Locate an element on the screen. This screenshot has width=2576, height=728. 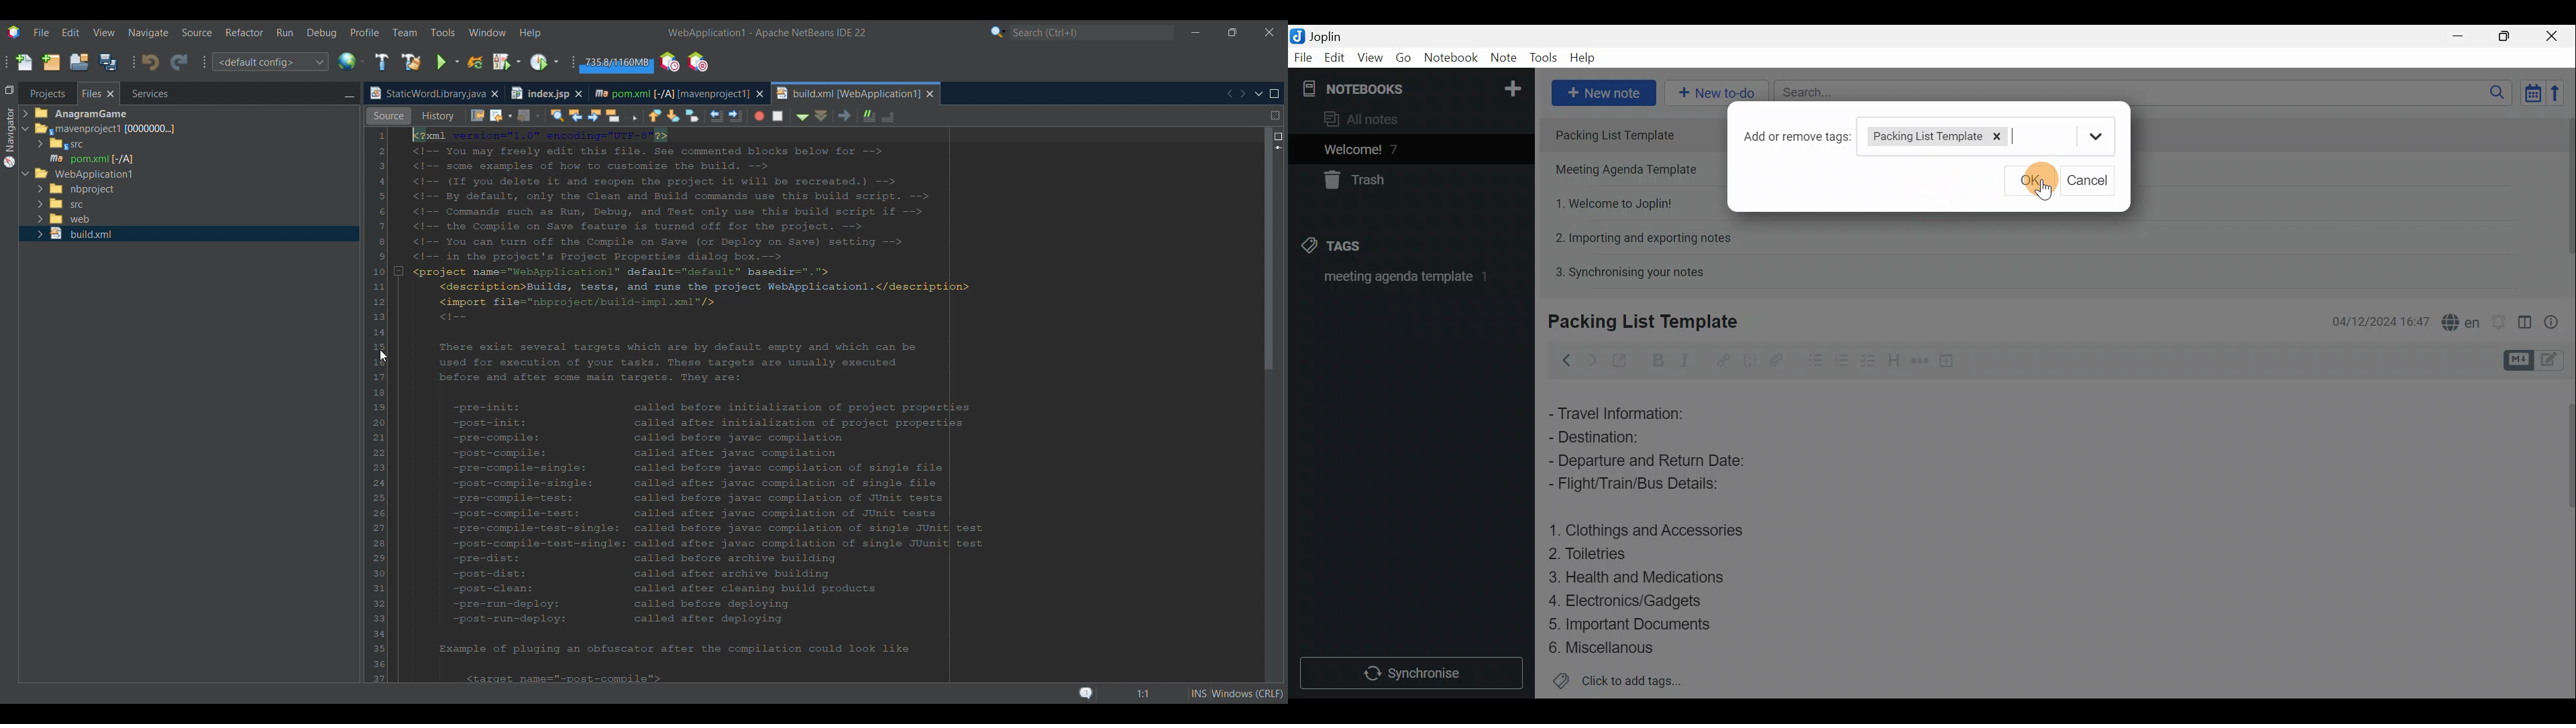
New note is located at coordinates (1603, 91).